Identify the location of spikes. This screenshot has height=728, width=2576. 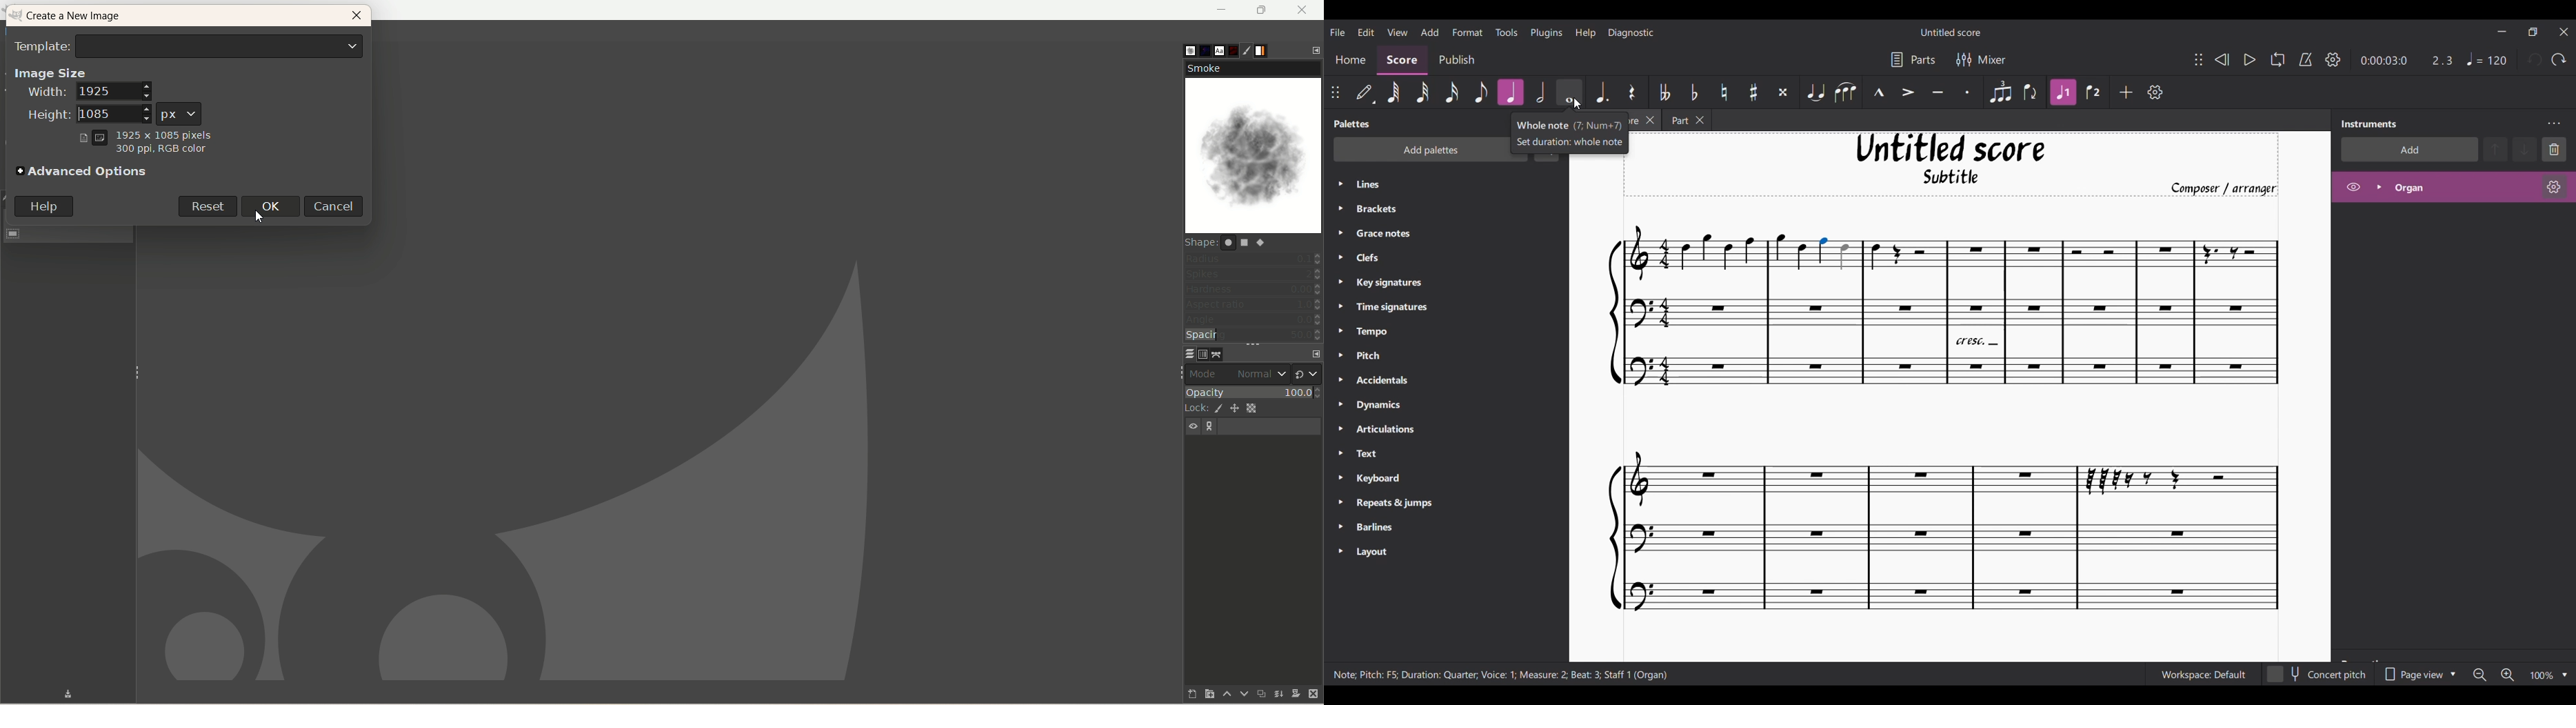
(1253, 276).